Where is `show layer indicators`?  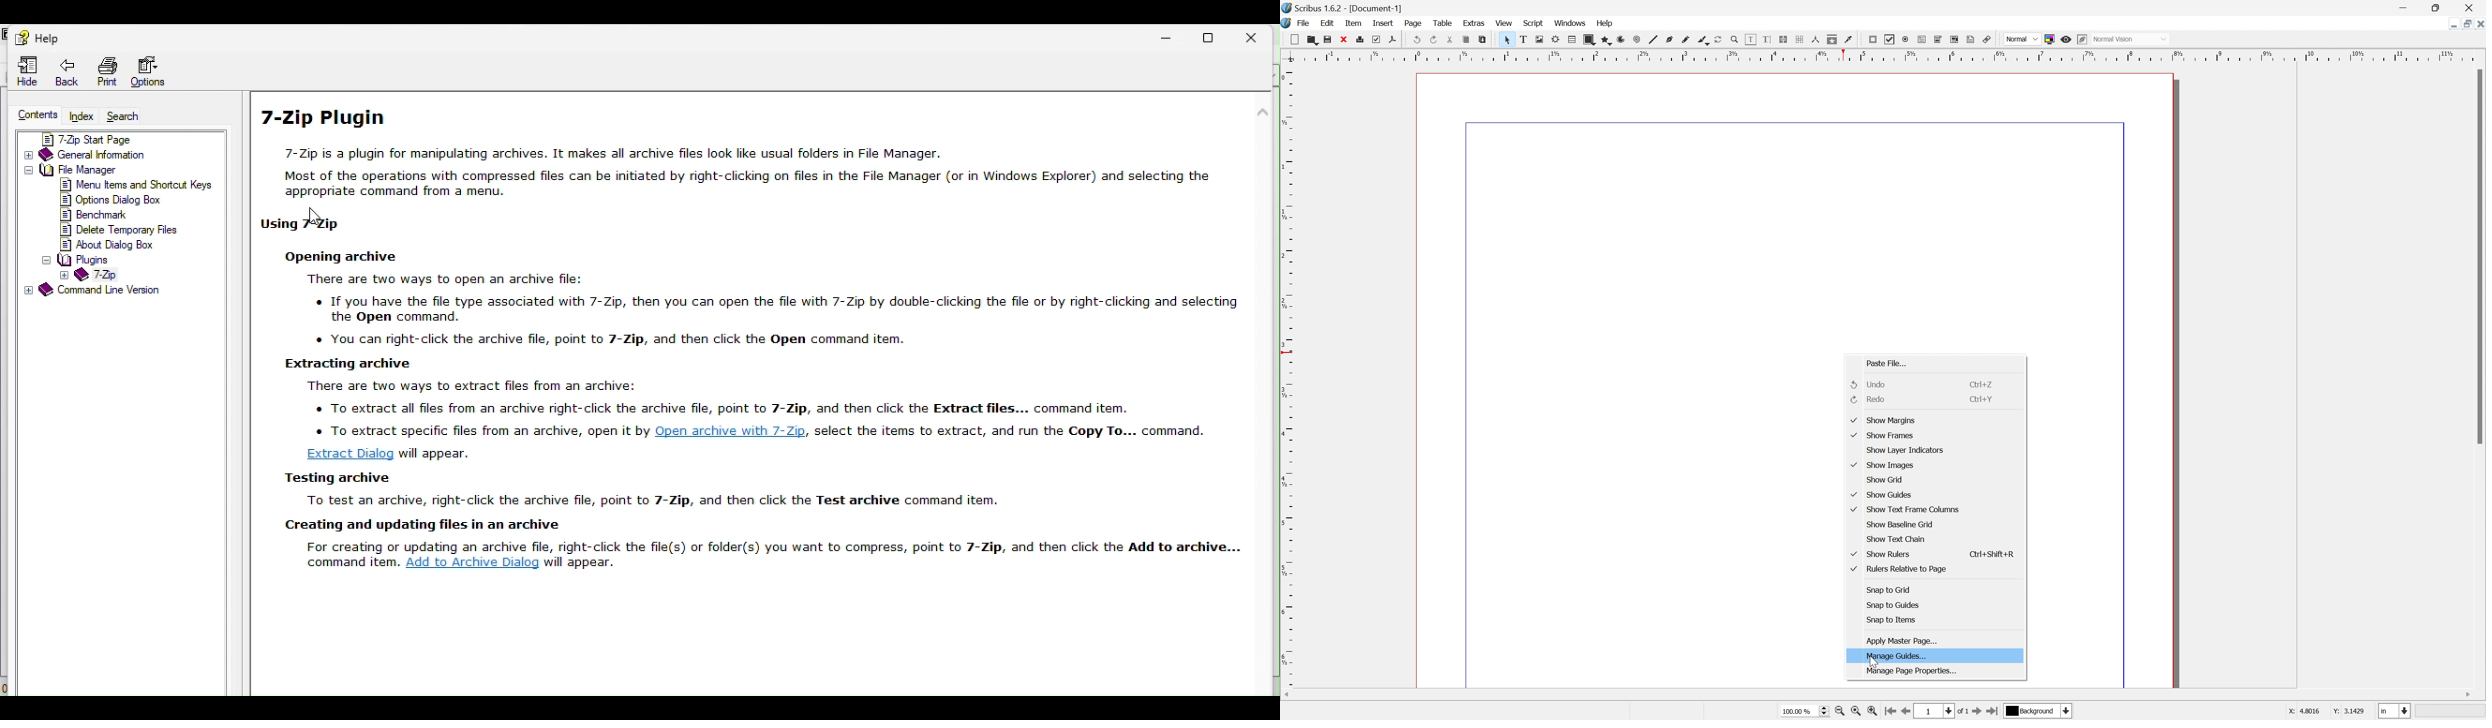 show layer indicators is located at coordinates (1906, 450).